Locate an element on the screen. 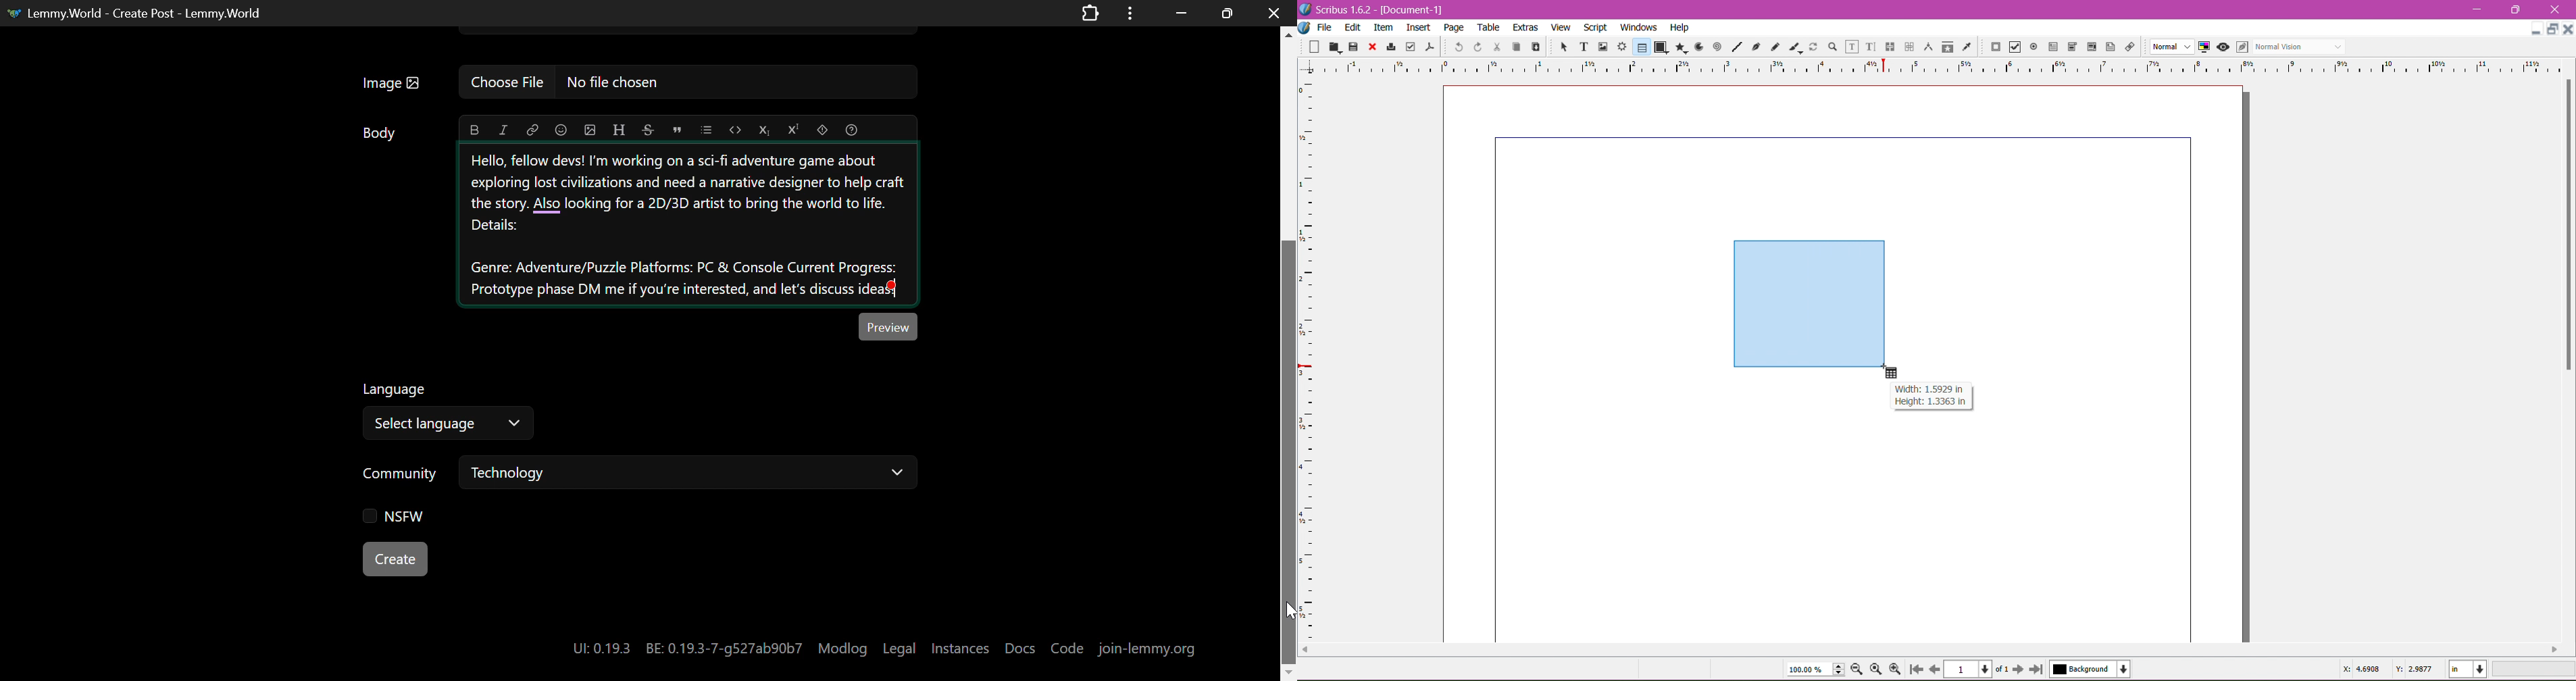  Windows is located at coordinates (1637, 27).